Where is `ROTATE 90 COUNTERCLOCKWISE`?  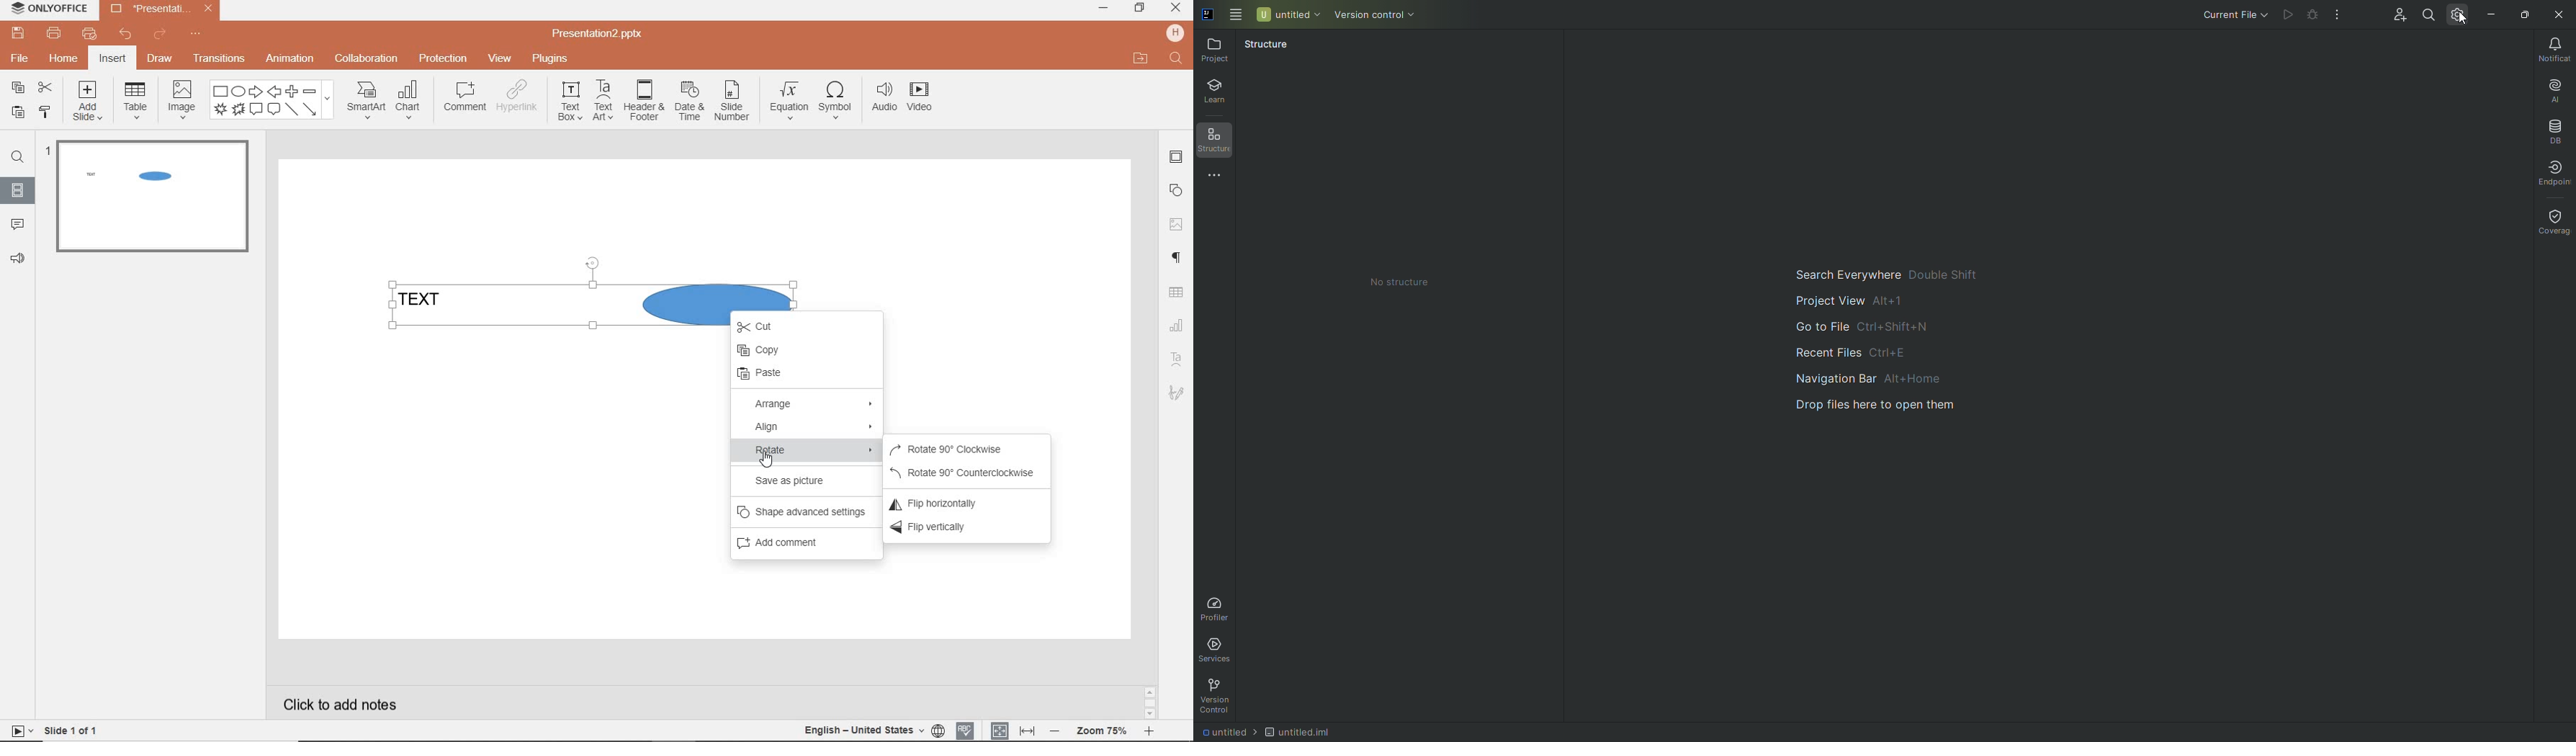 ROTATE 90 COUNTERCLOCKWISE is located at coordinates (966, 472).